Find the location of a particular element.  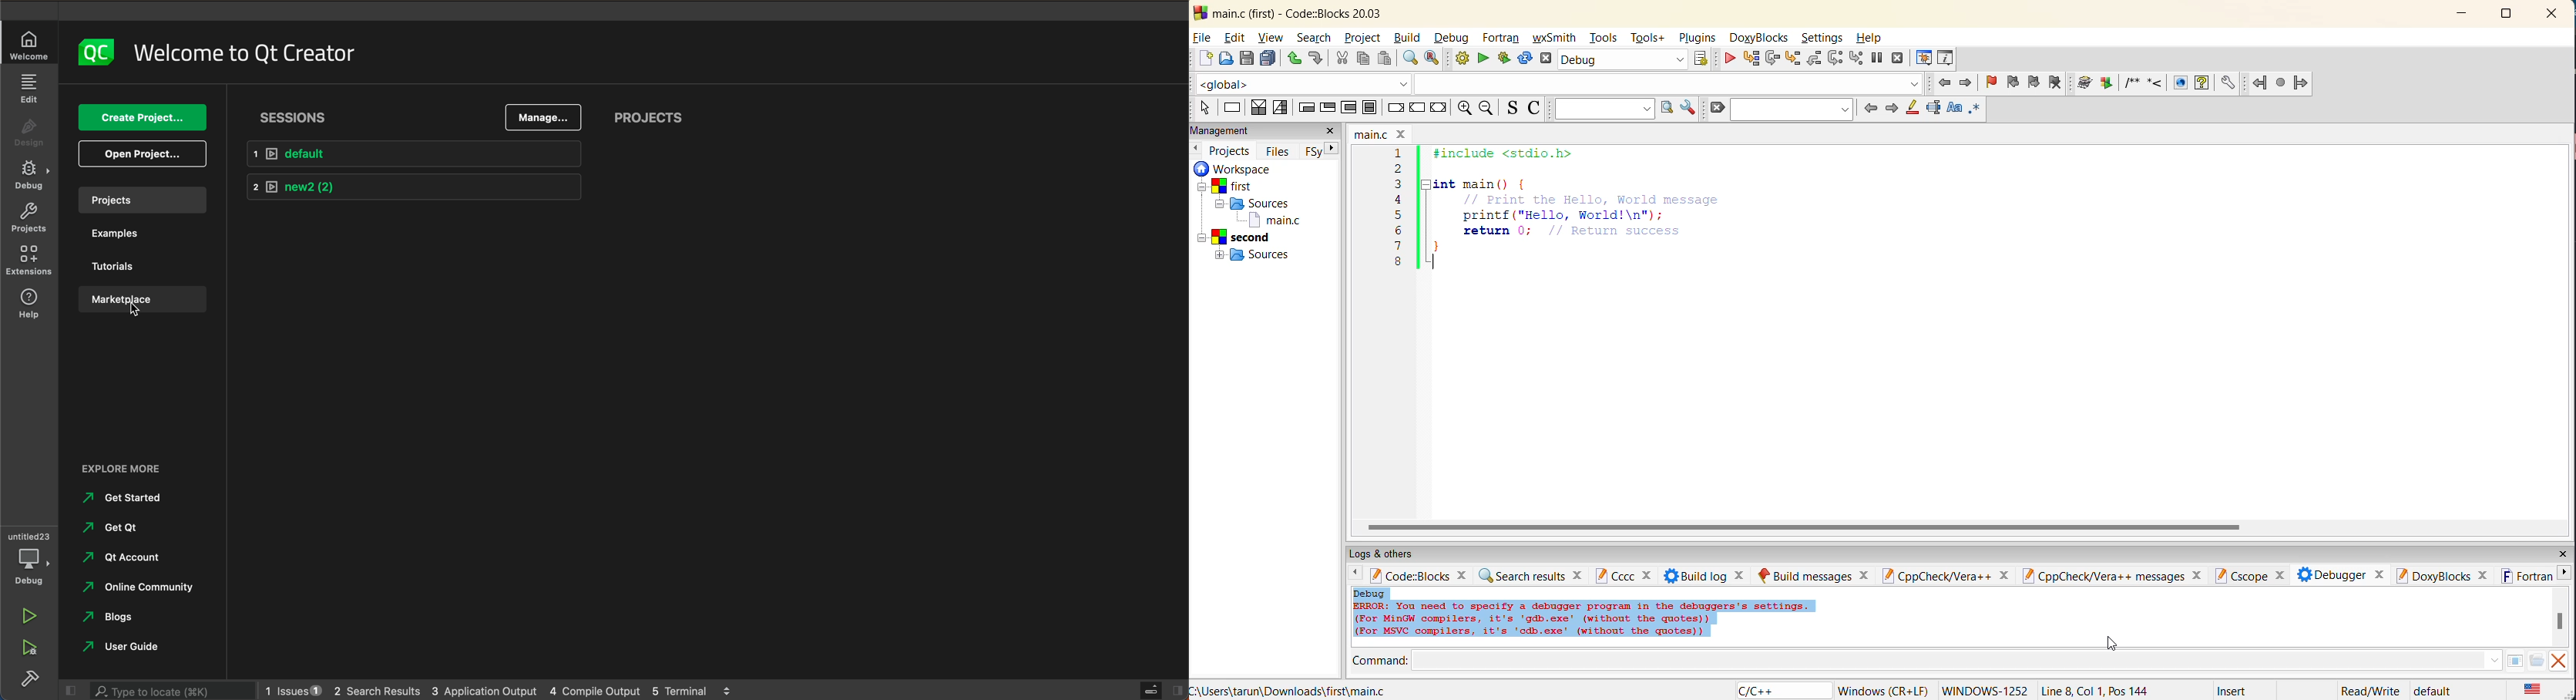

build is located at coordinates (1409, 39).